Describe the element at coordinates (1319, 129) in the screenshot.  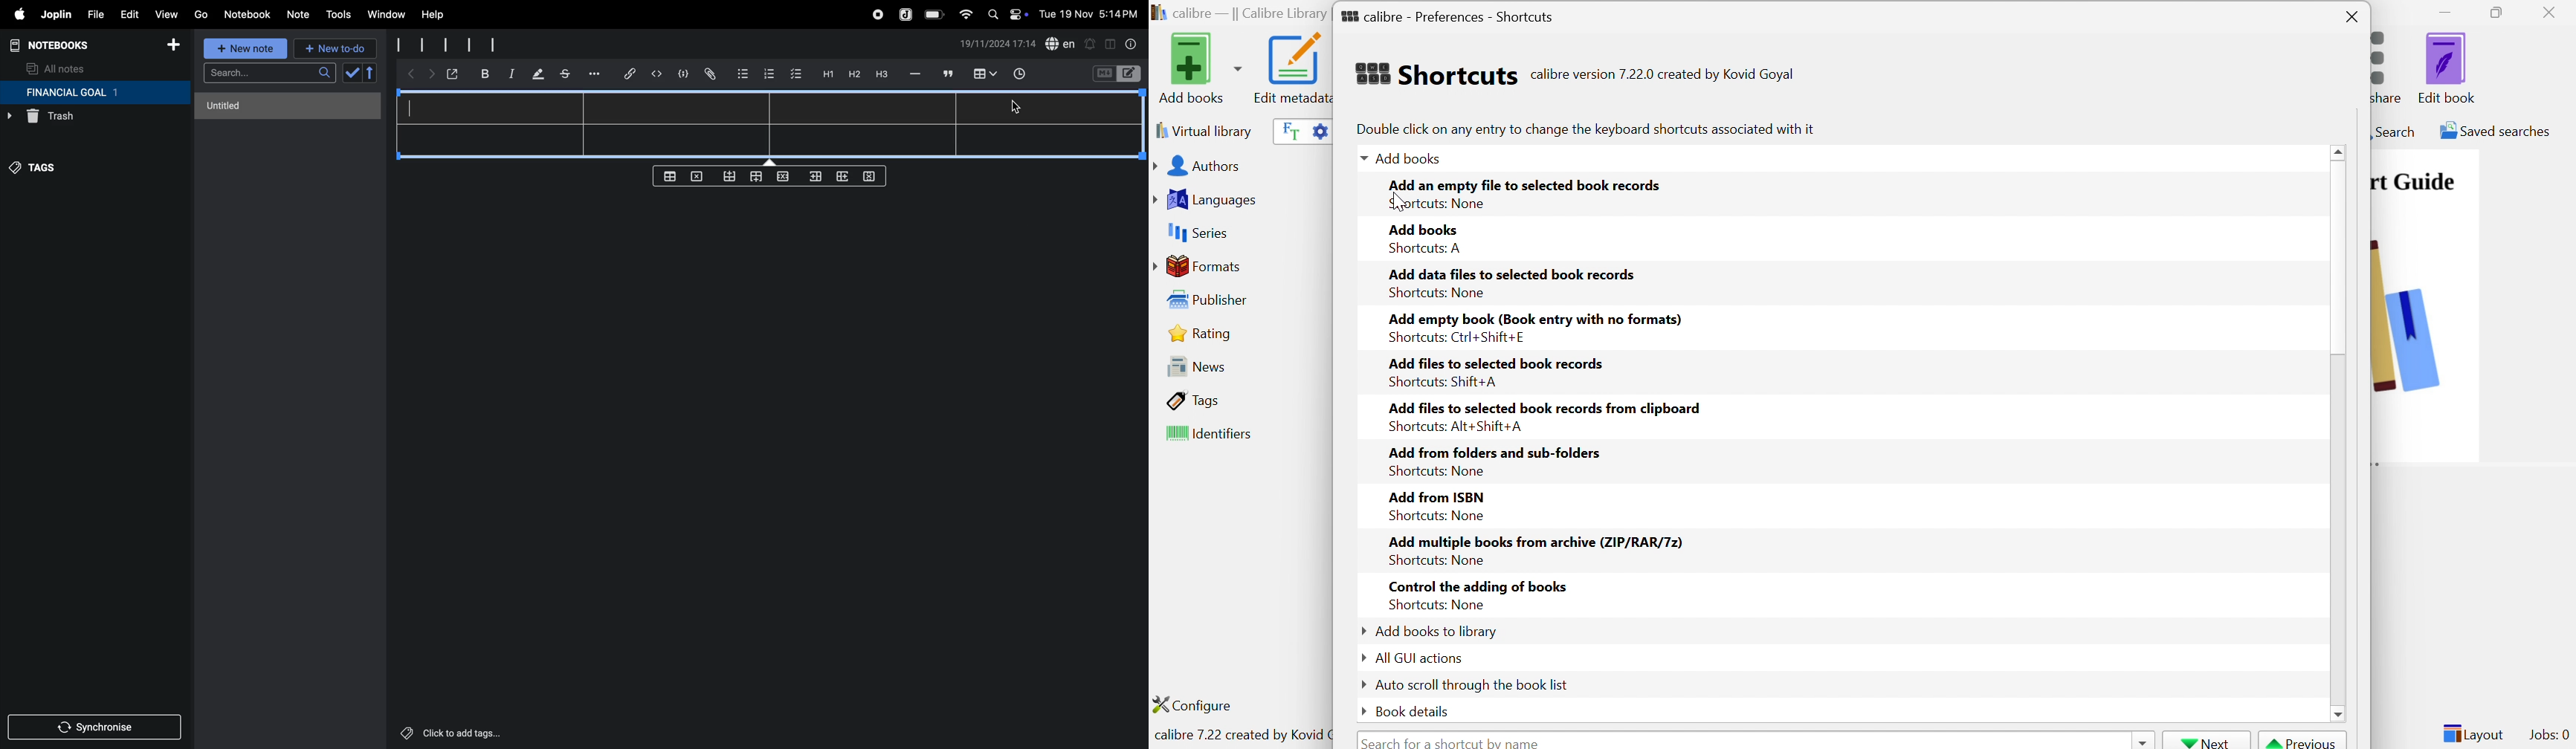
I see `Advanced search` at that location.